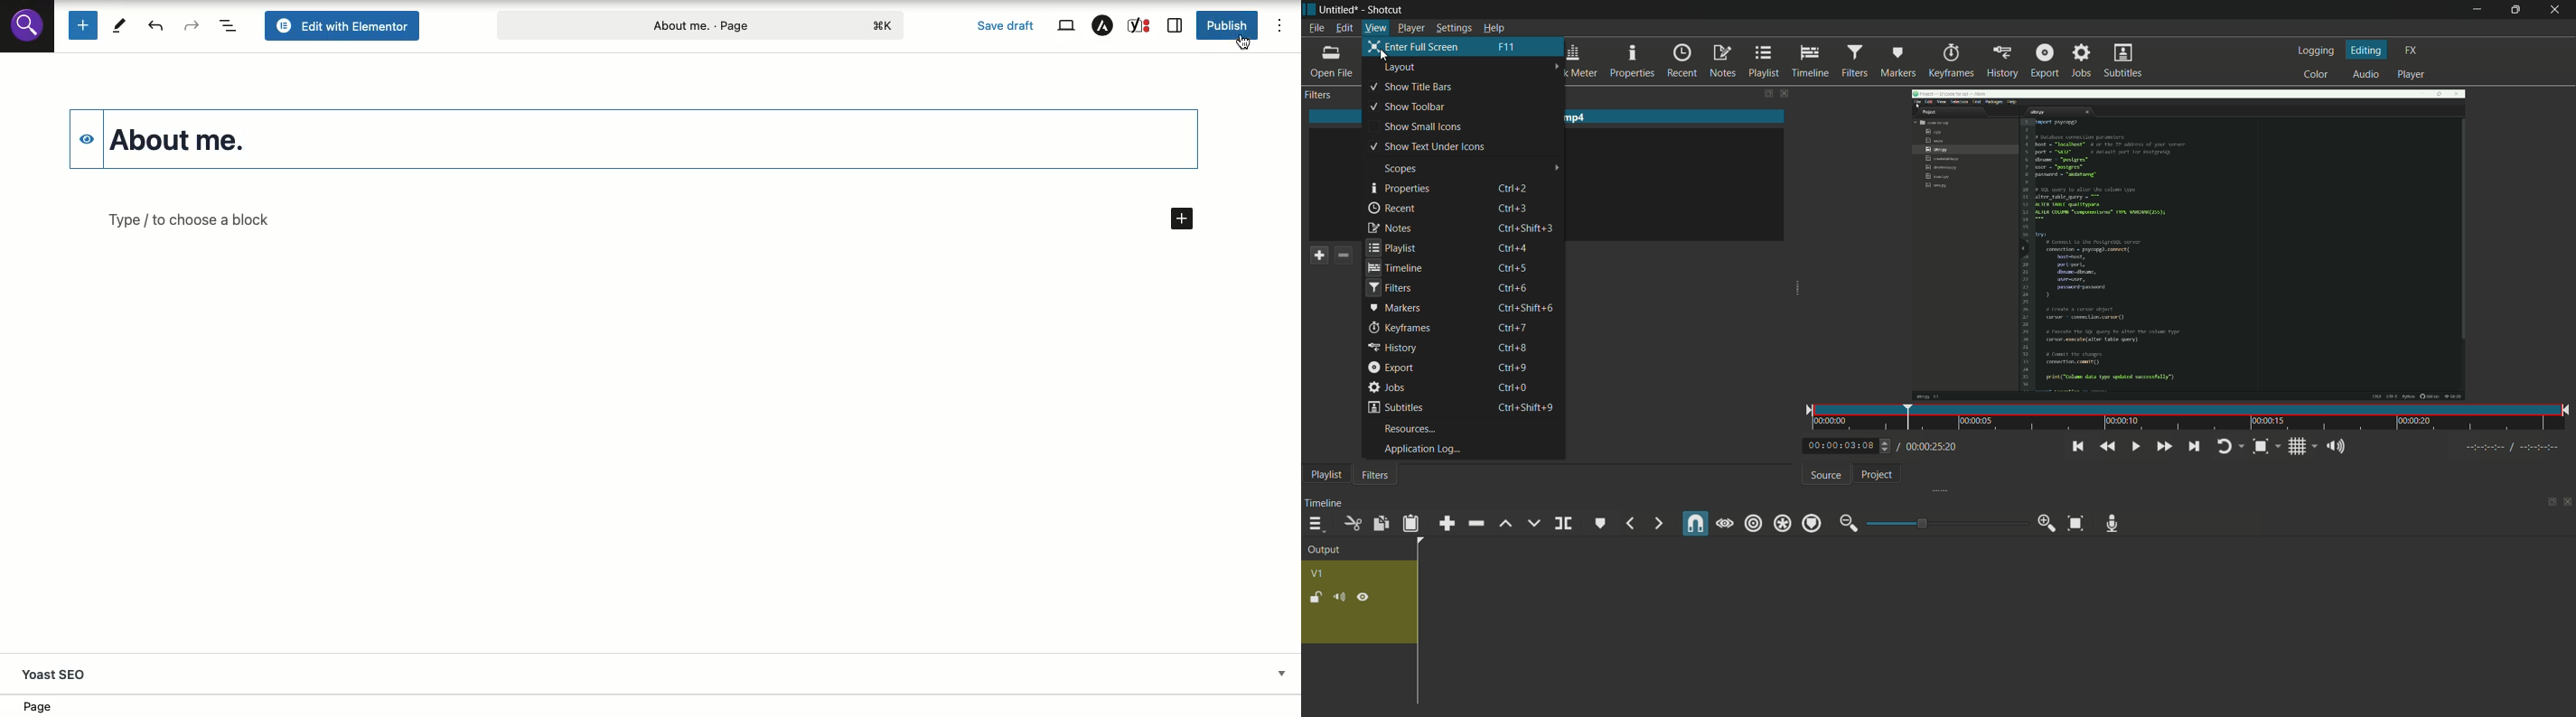 The height and width of the screenshot is (728, 2576). What do you see at coordinates (2367, 50) in the screenshot?
I see `editing` at bounding box center [2367, 50].